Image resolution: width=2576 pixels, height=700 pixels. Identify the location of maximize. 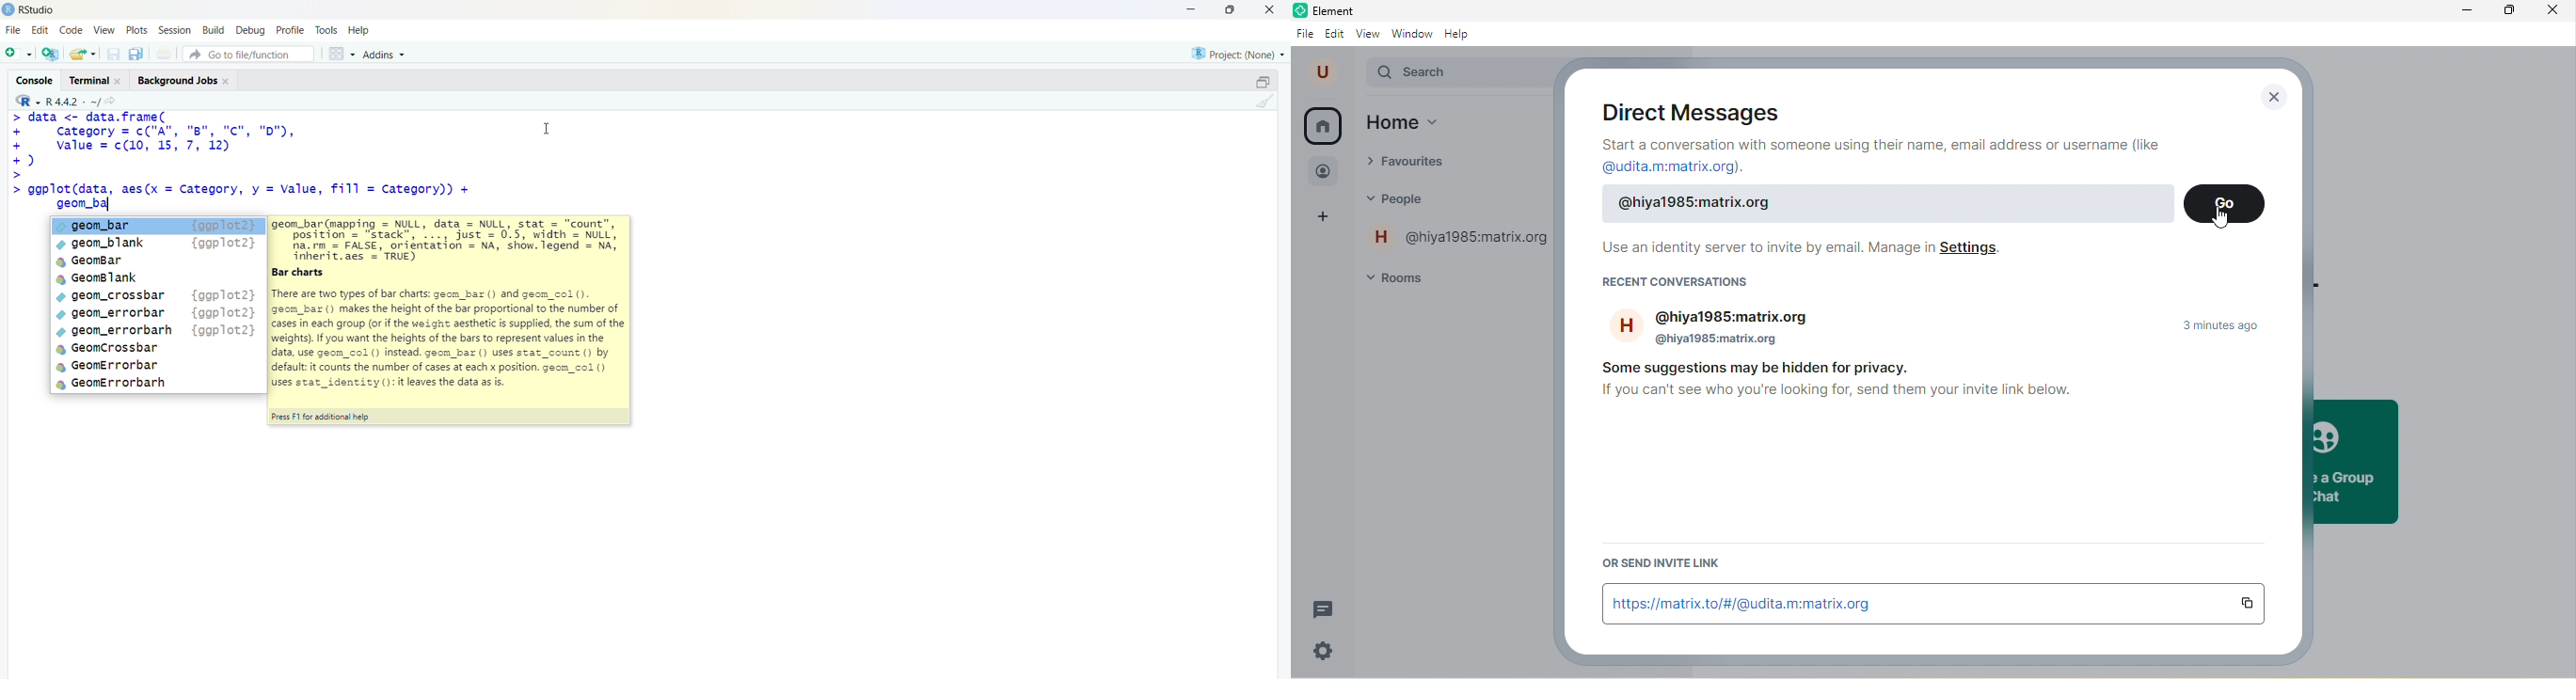
(1263, 82).